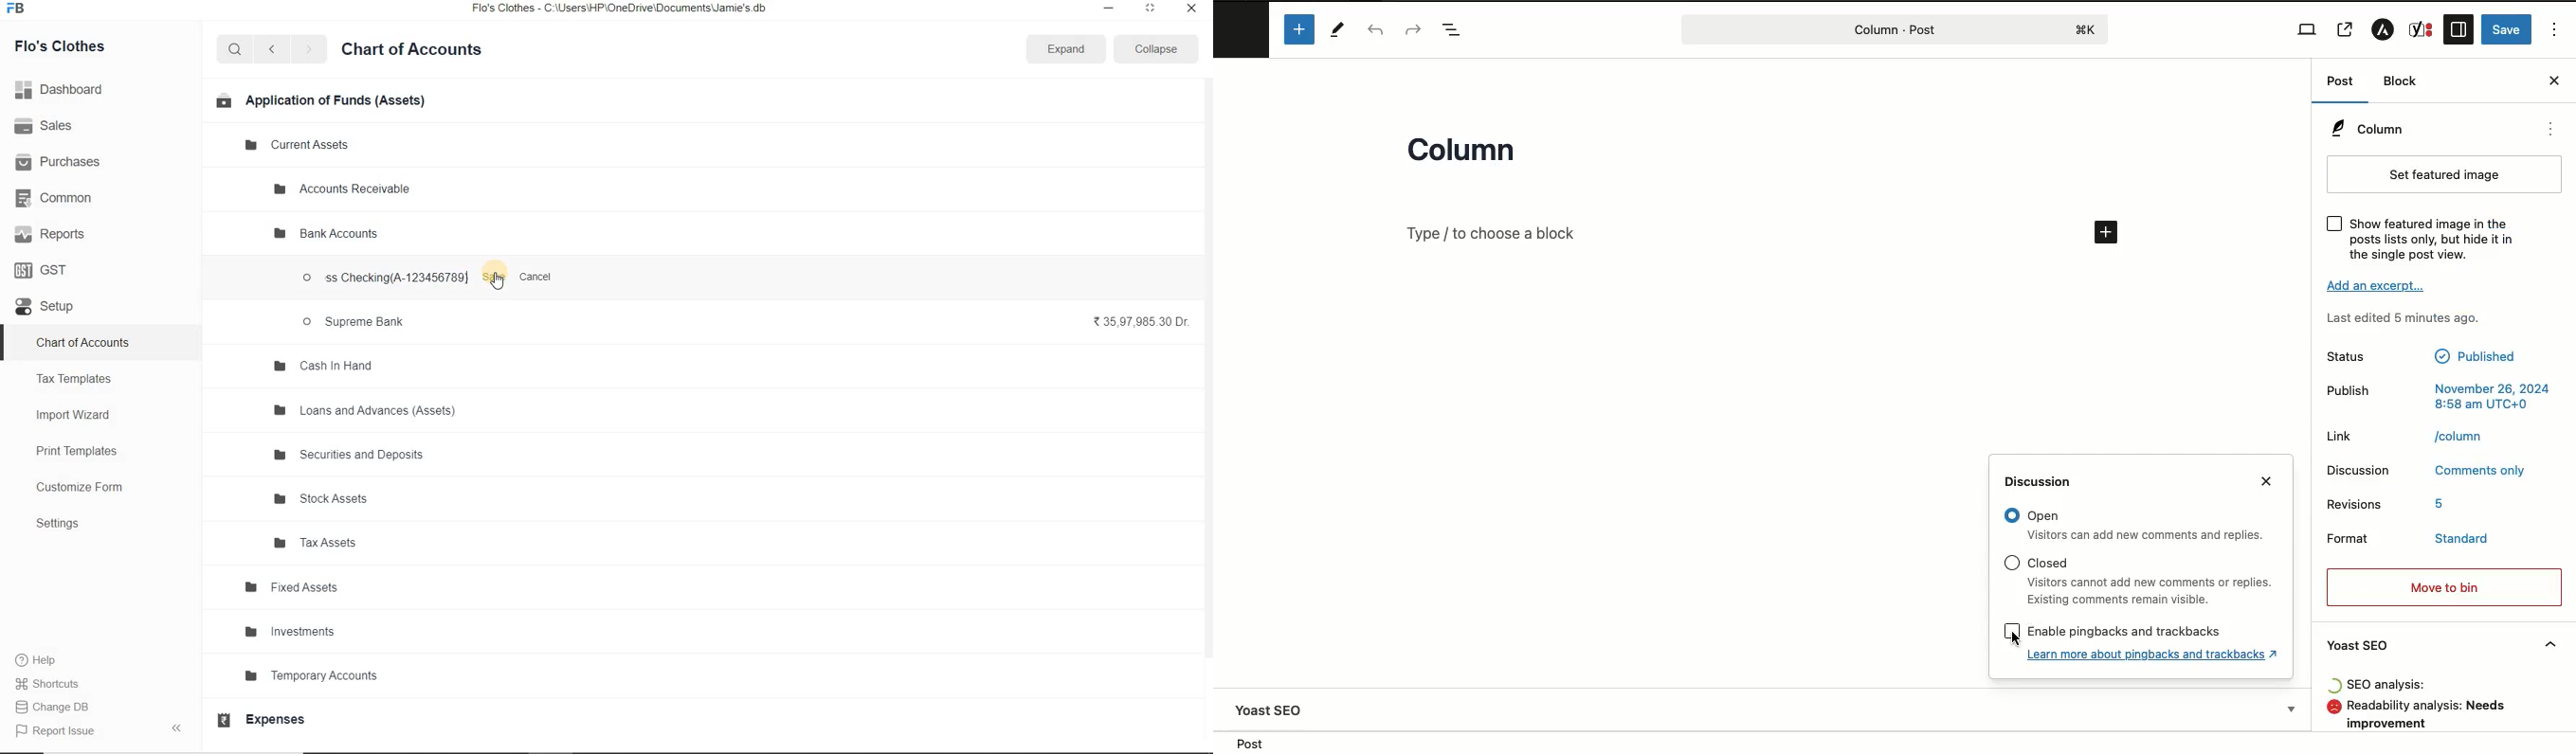  What do you see at coordinates (496, 277) in the screenshot?
I see `Save` at bounding box center [496, 277].